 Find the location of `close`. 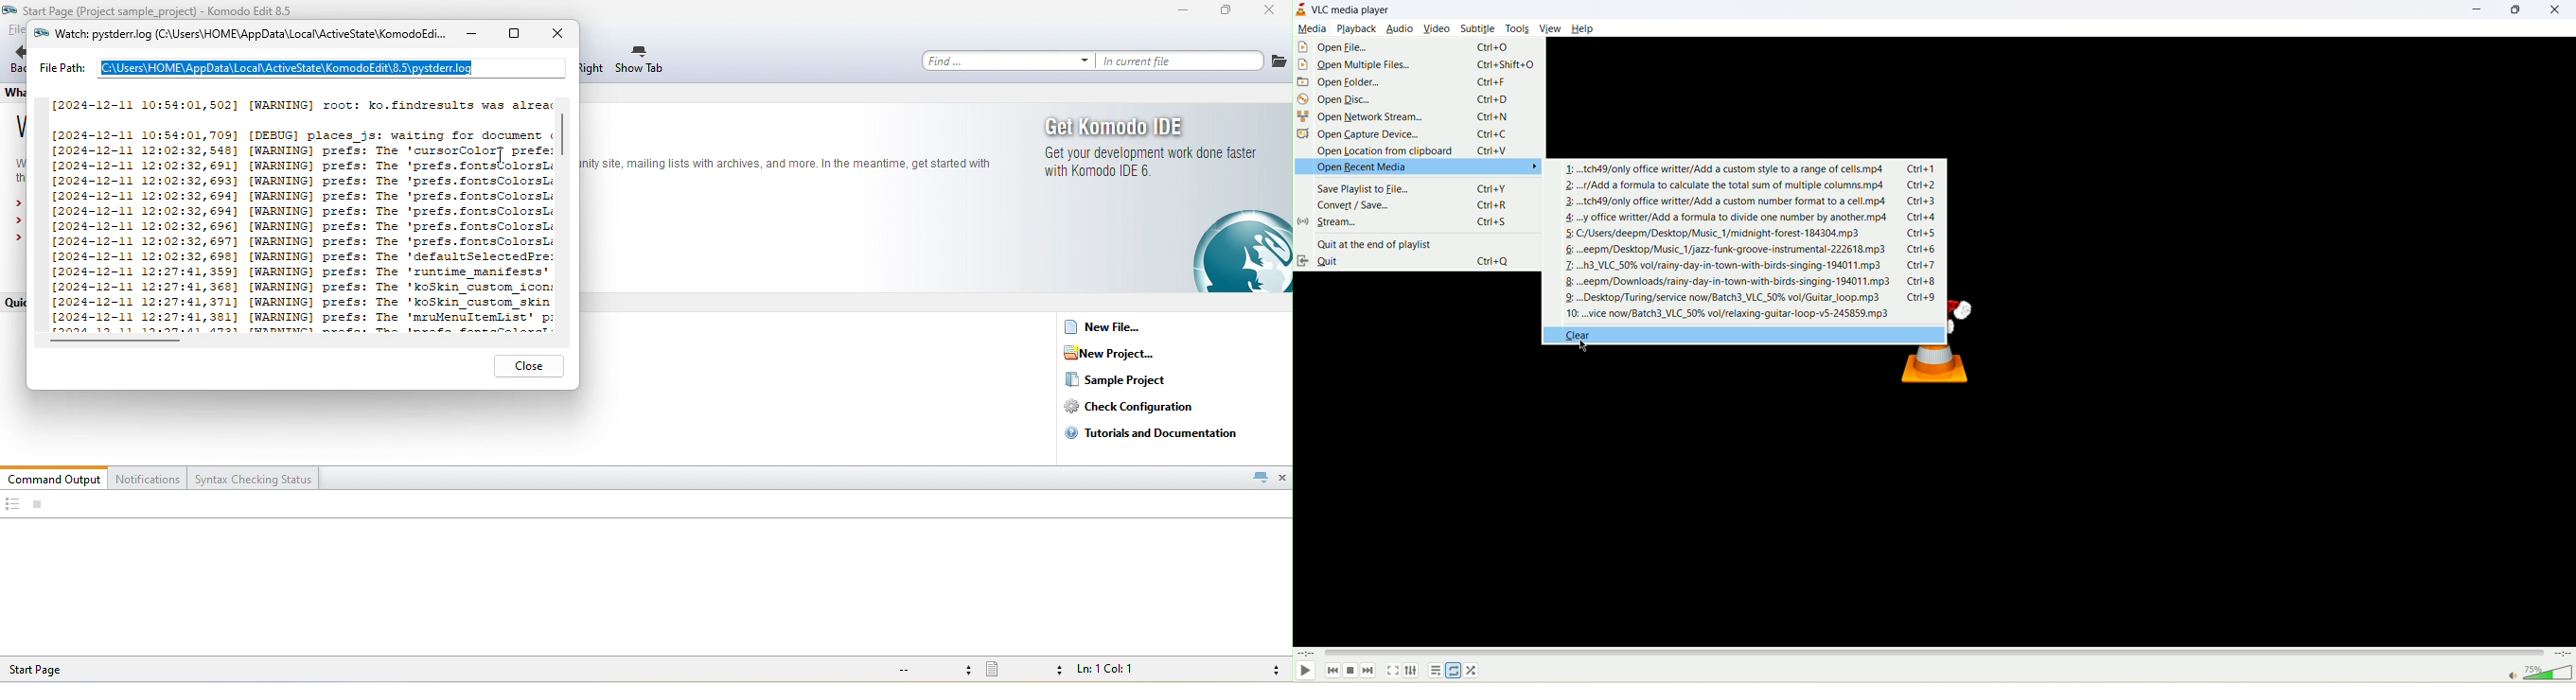

close is located at coordinates (1283, 477).